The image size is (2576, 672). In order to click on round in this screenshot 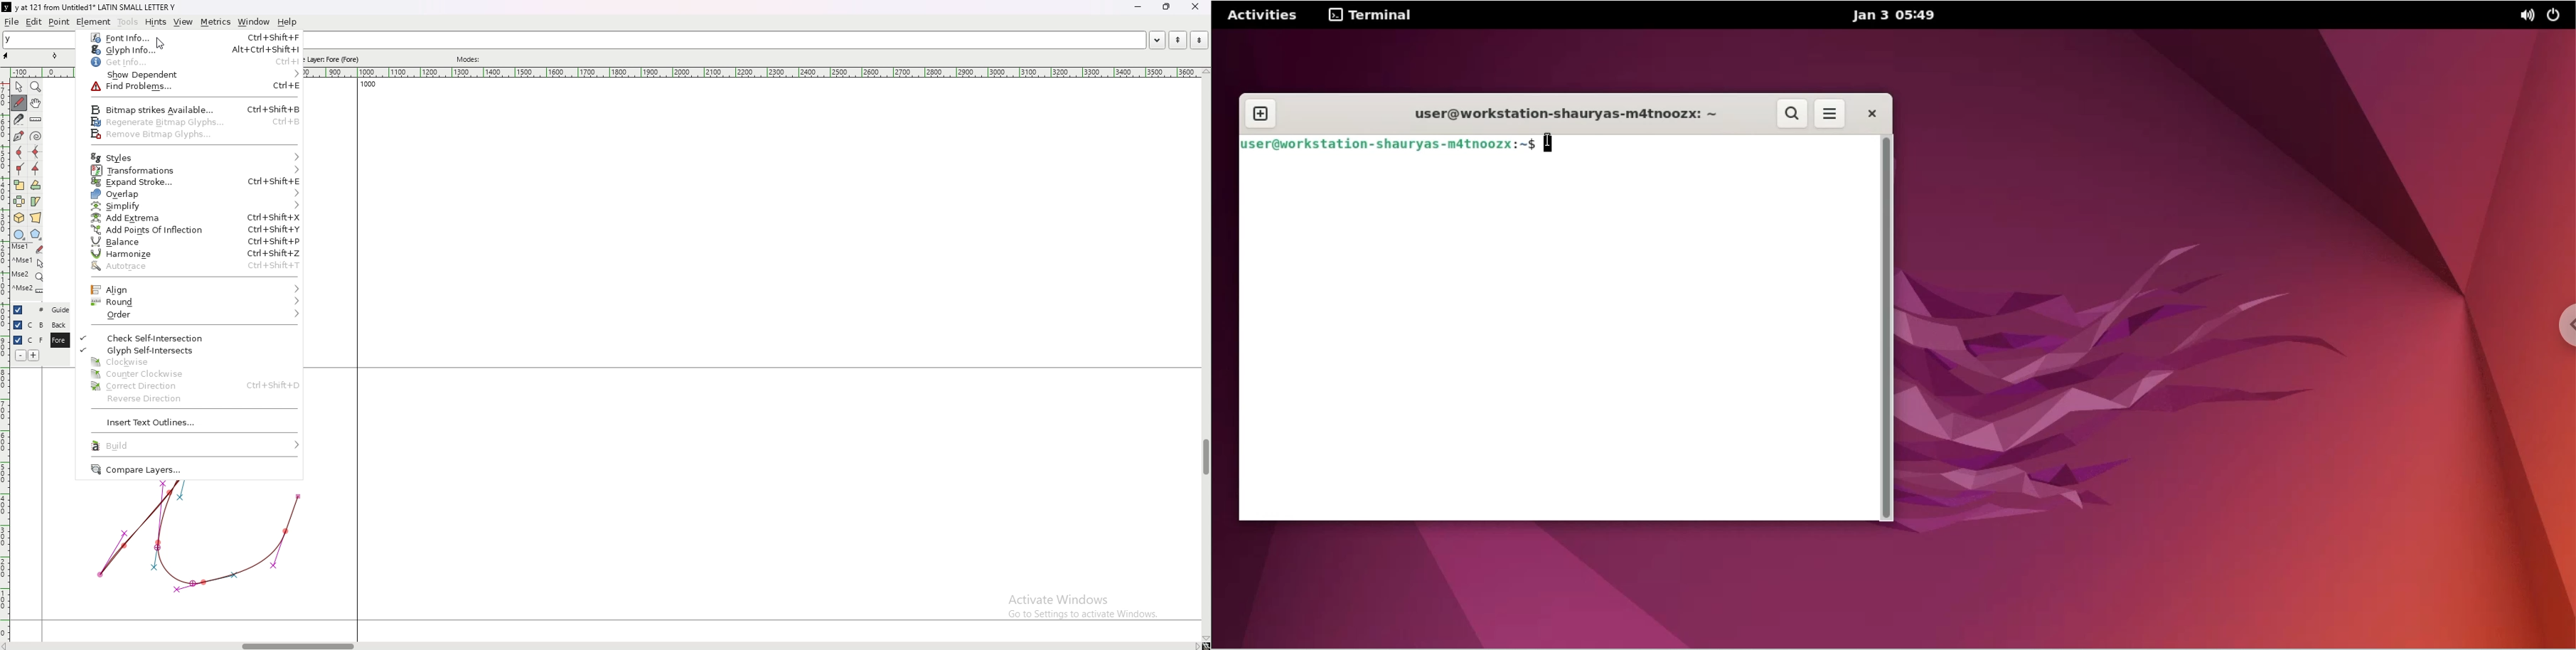, I will do `click(192, 302)`.